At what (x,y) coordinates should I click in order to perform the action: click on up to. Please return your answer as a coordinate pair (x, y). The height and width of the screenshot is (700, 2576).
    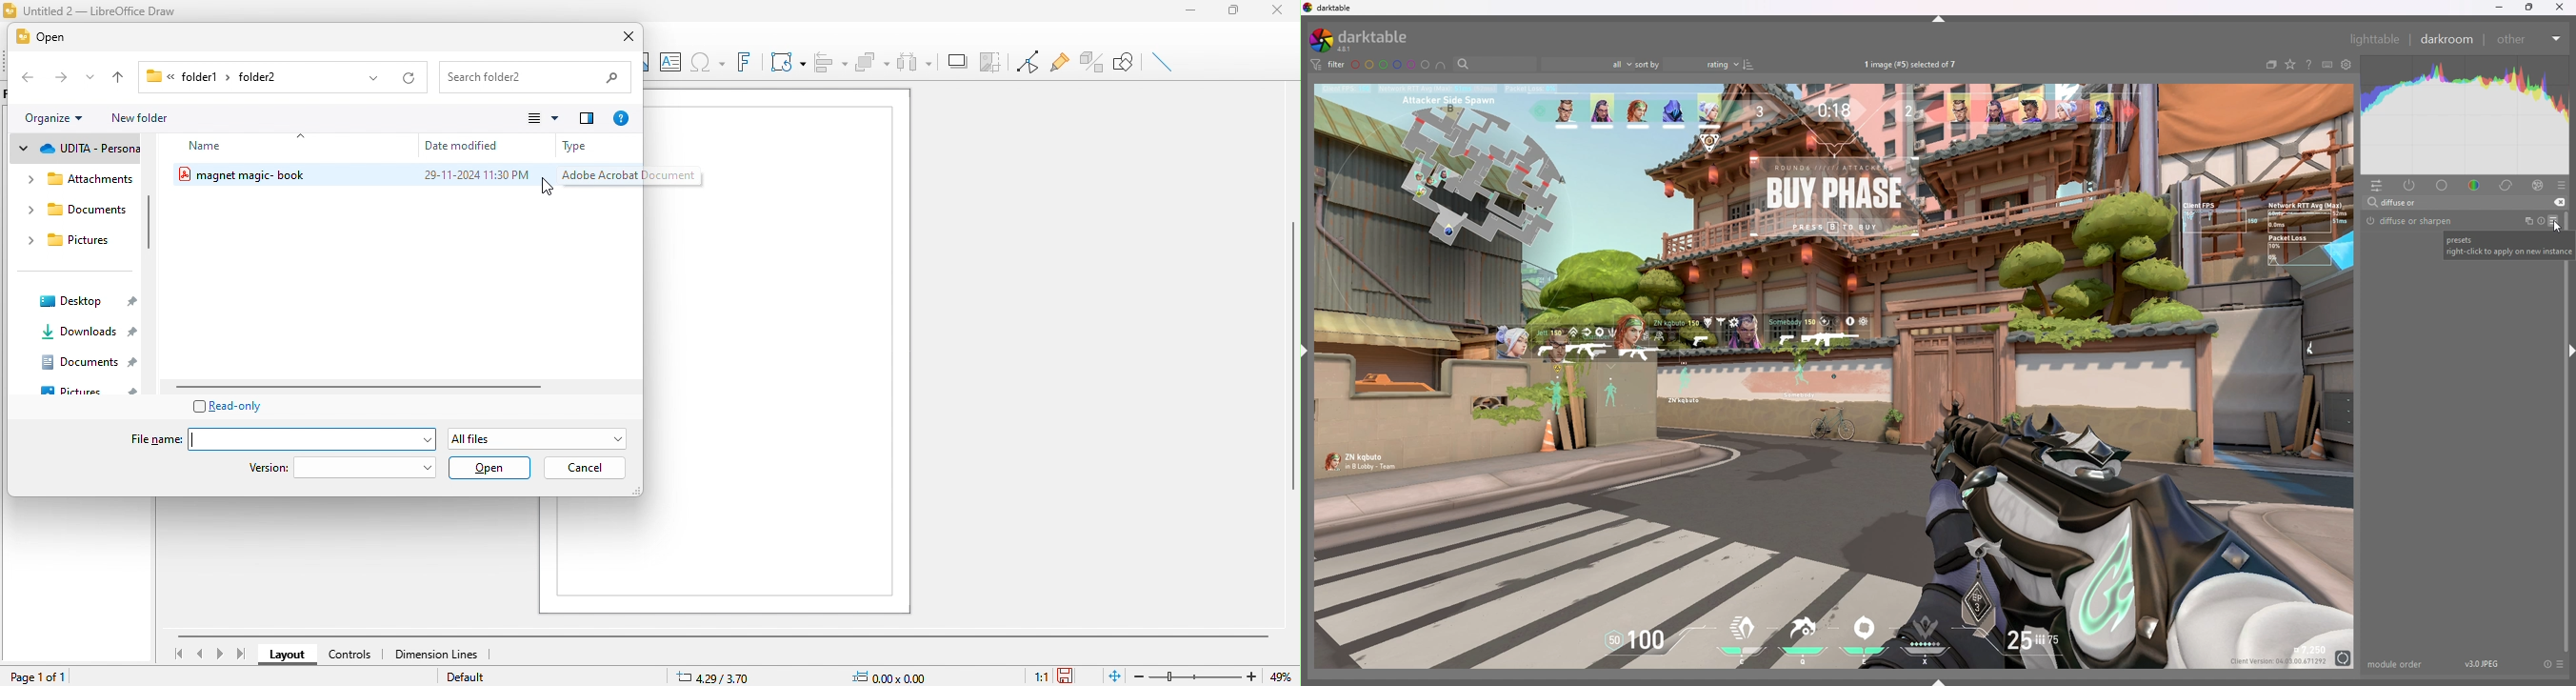
    Looking at the image, I should click on (124, 77).